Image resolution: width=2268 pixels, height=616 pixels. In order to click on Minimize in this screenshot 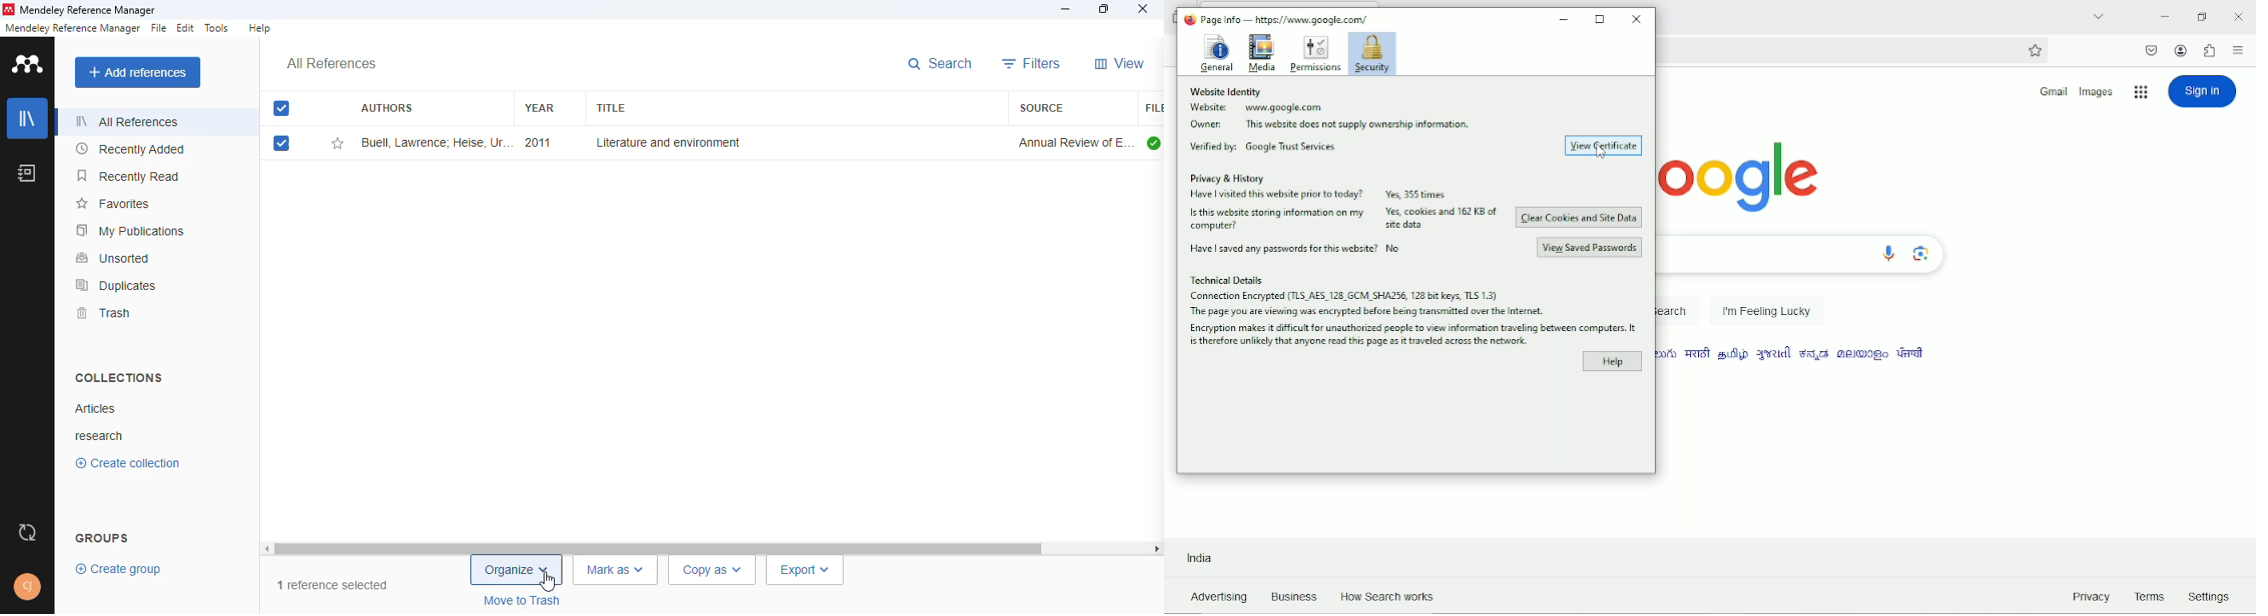, I will do `click(2161, 15)`.